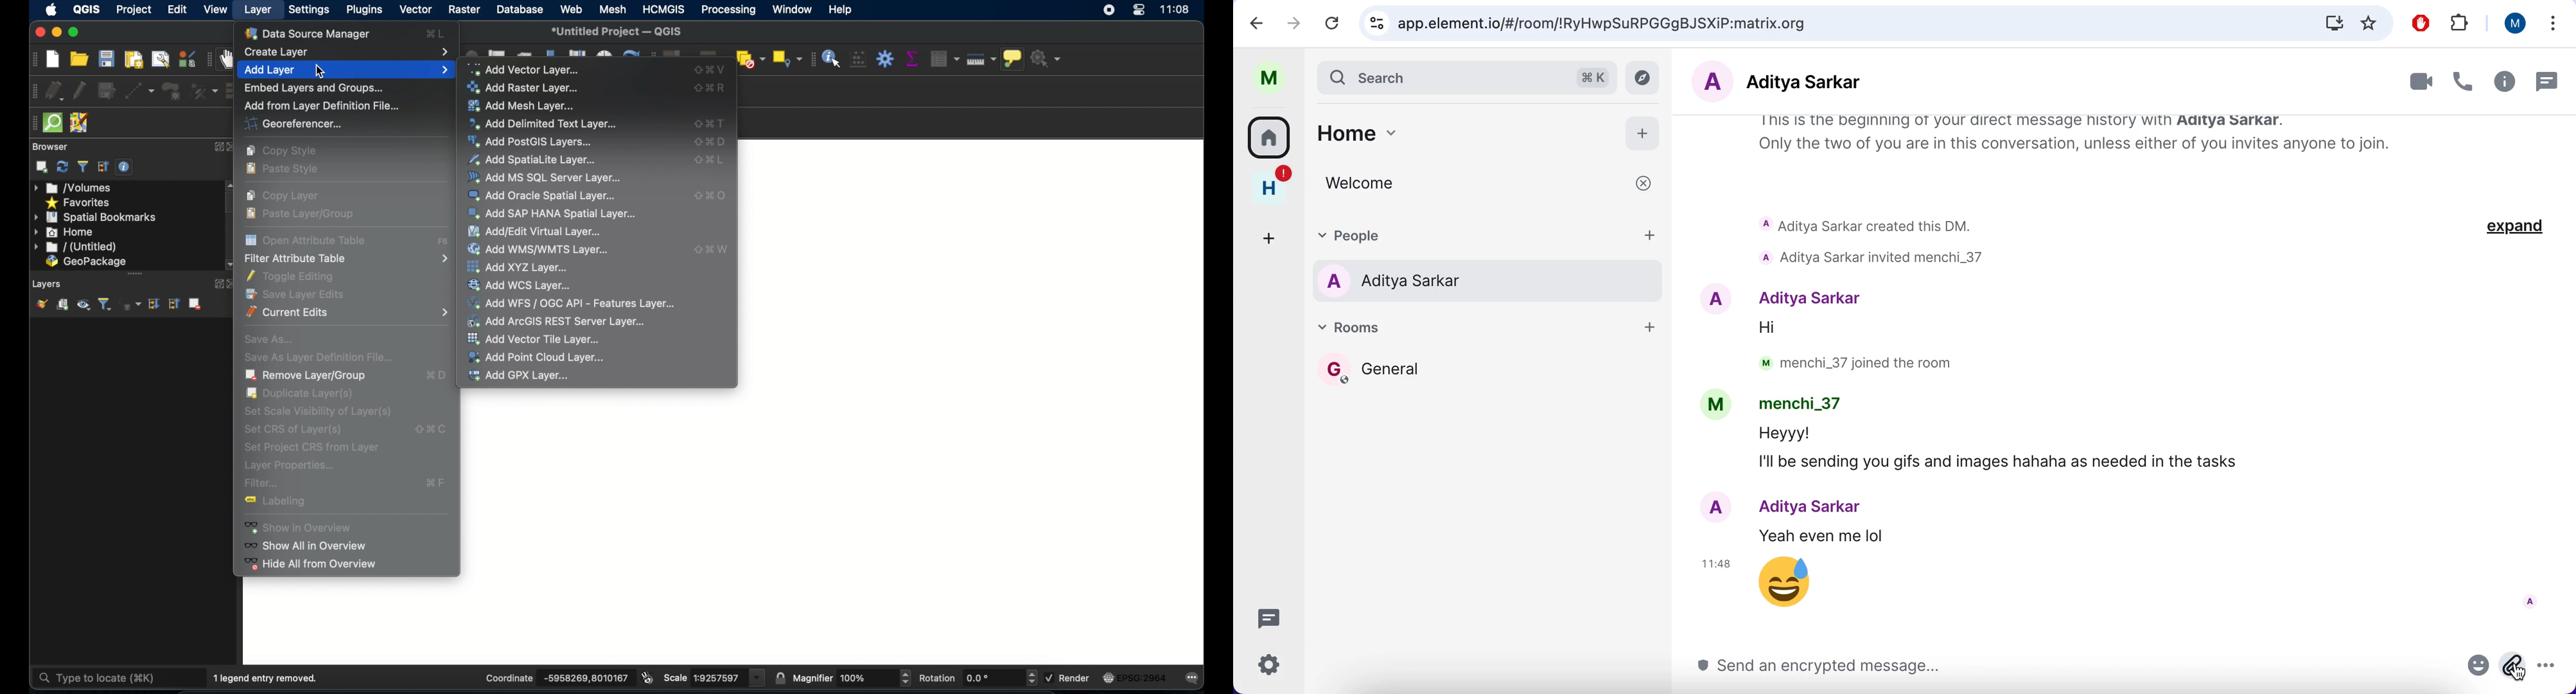 The width and height of the screenshot is (2576, 700). I want to click on measure line, so click(983, 61).